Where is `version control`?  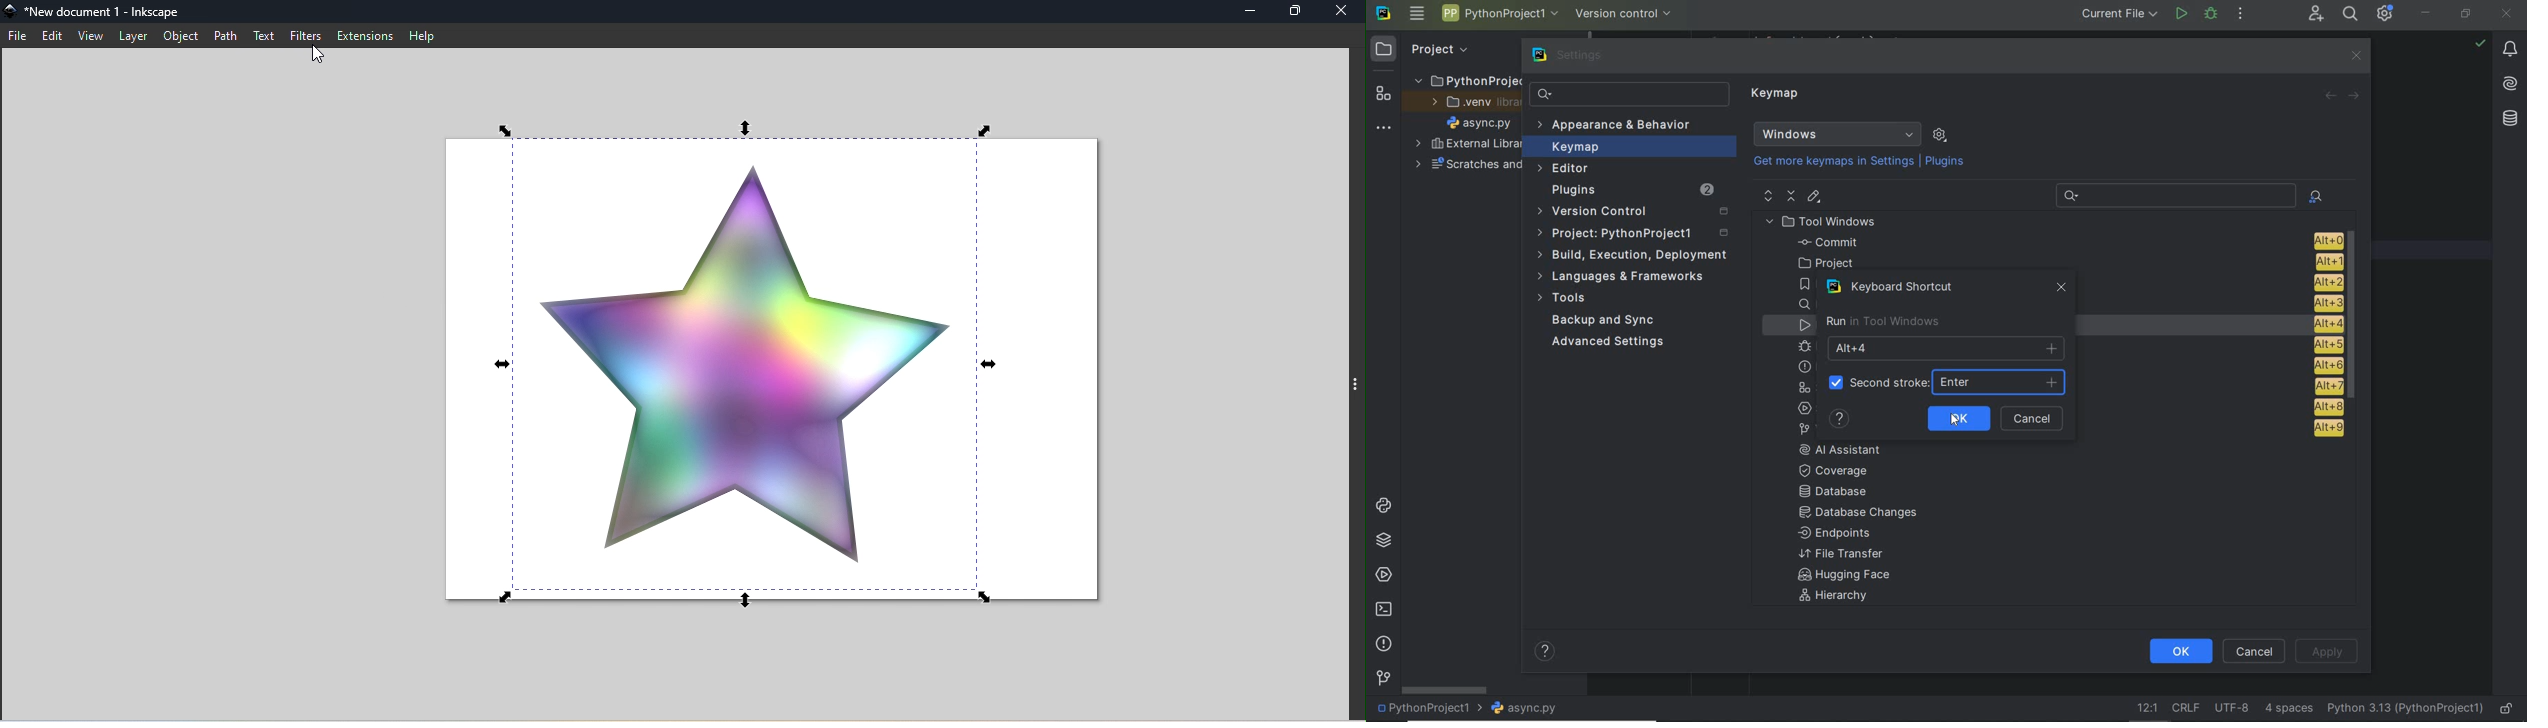 version control is located at coordinates (1383, 679).